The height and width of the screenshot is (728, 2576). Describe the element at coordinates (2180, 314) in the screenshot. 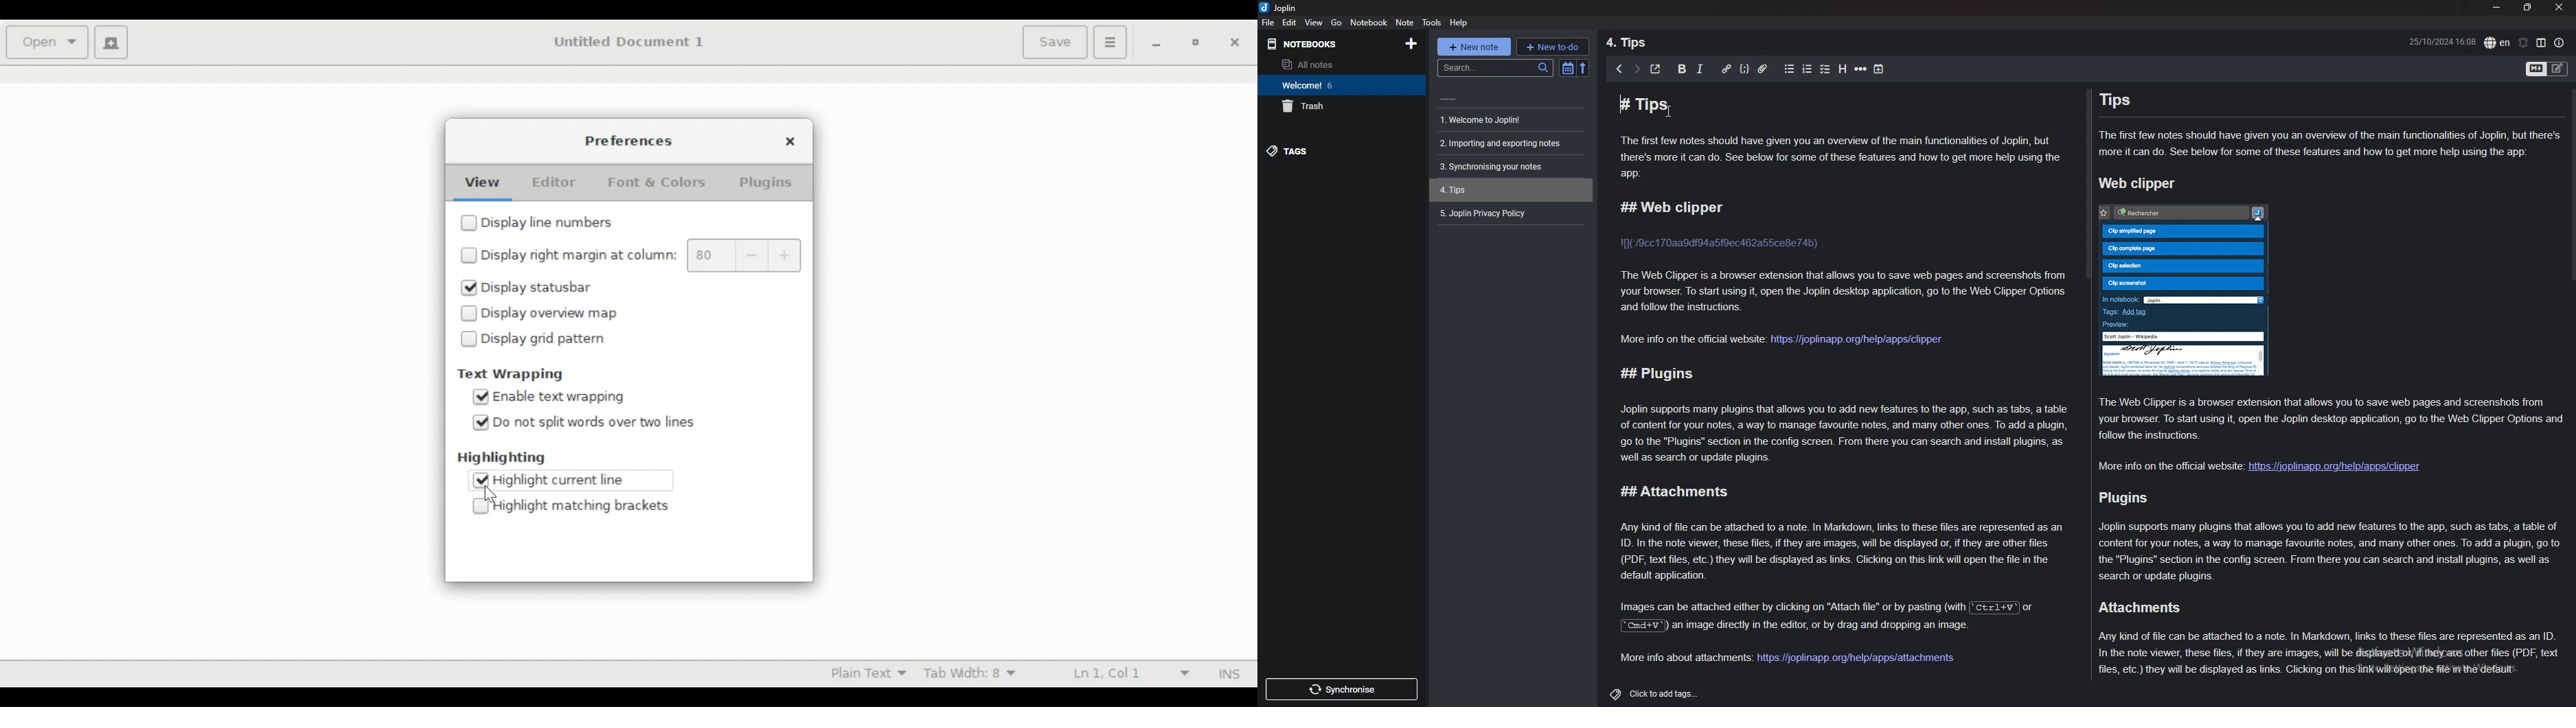

I see `Tags : Add tag` at that location.